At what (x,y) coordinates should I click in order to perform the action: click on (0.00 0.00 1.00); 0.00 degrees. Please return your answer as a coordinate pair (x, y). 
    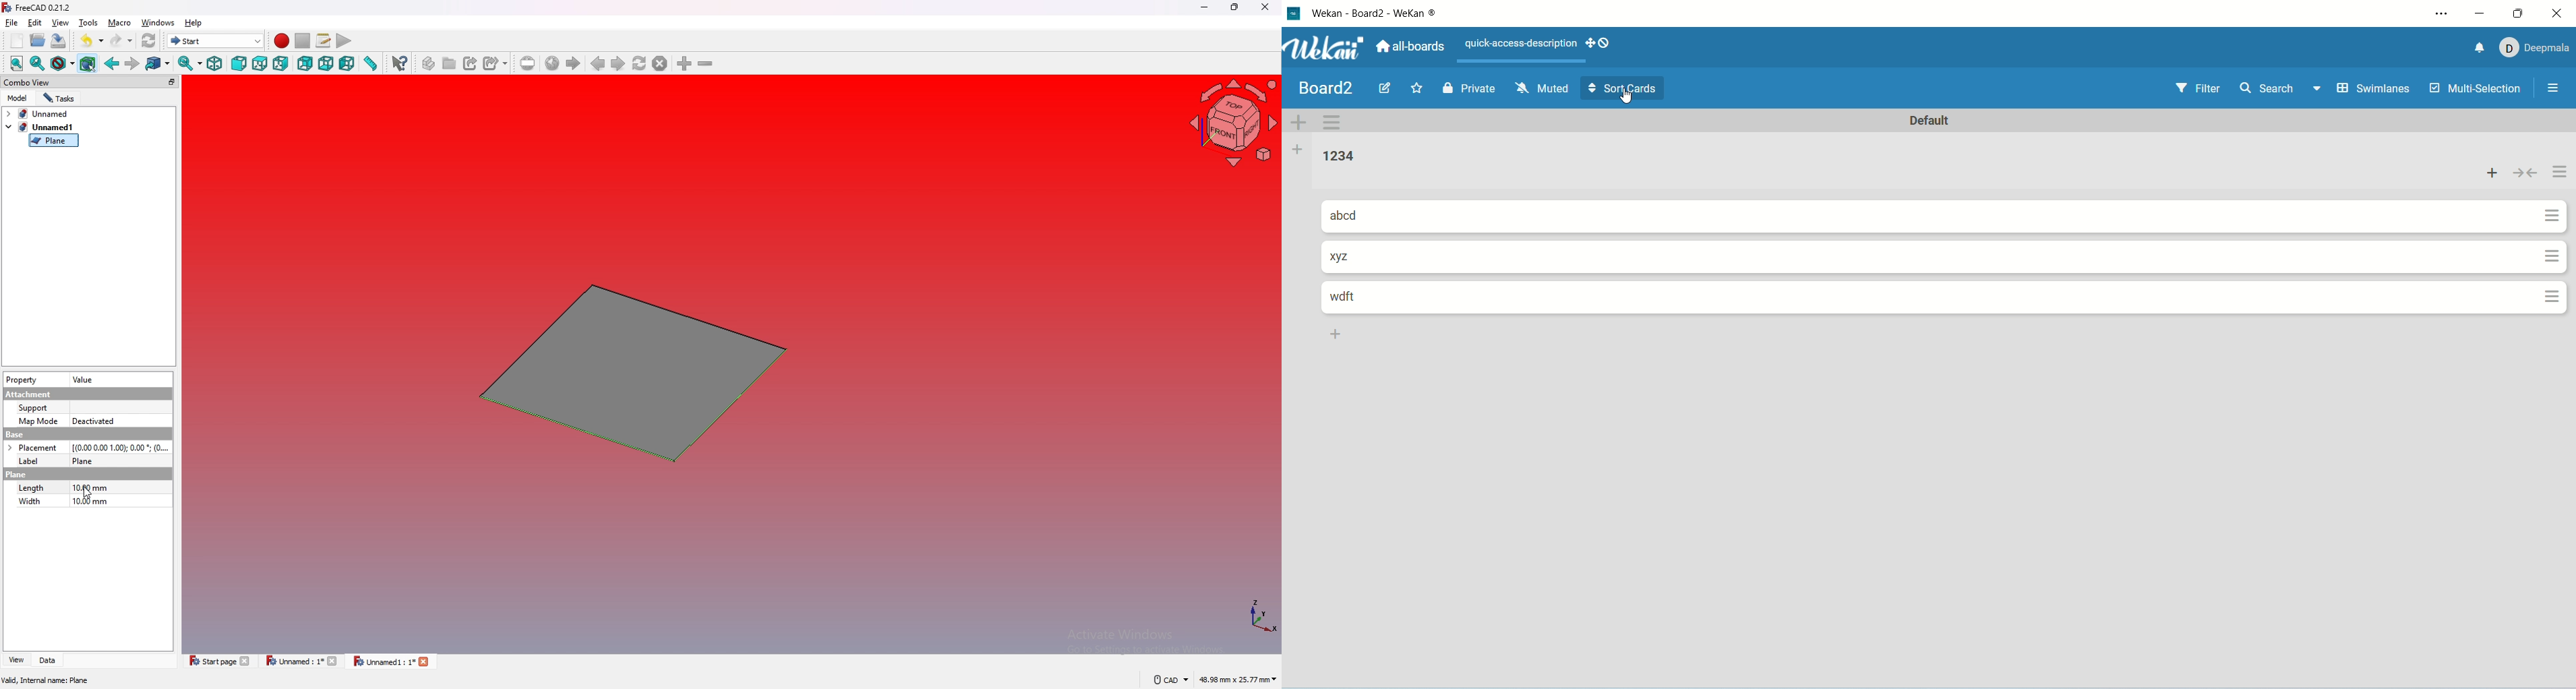
    Looking at the image, I should click on (121, 447).